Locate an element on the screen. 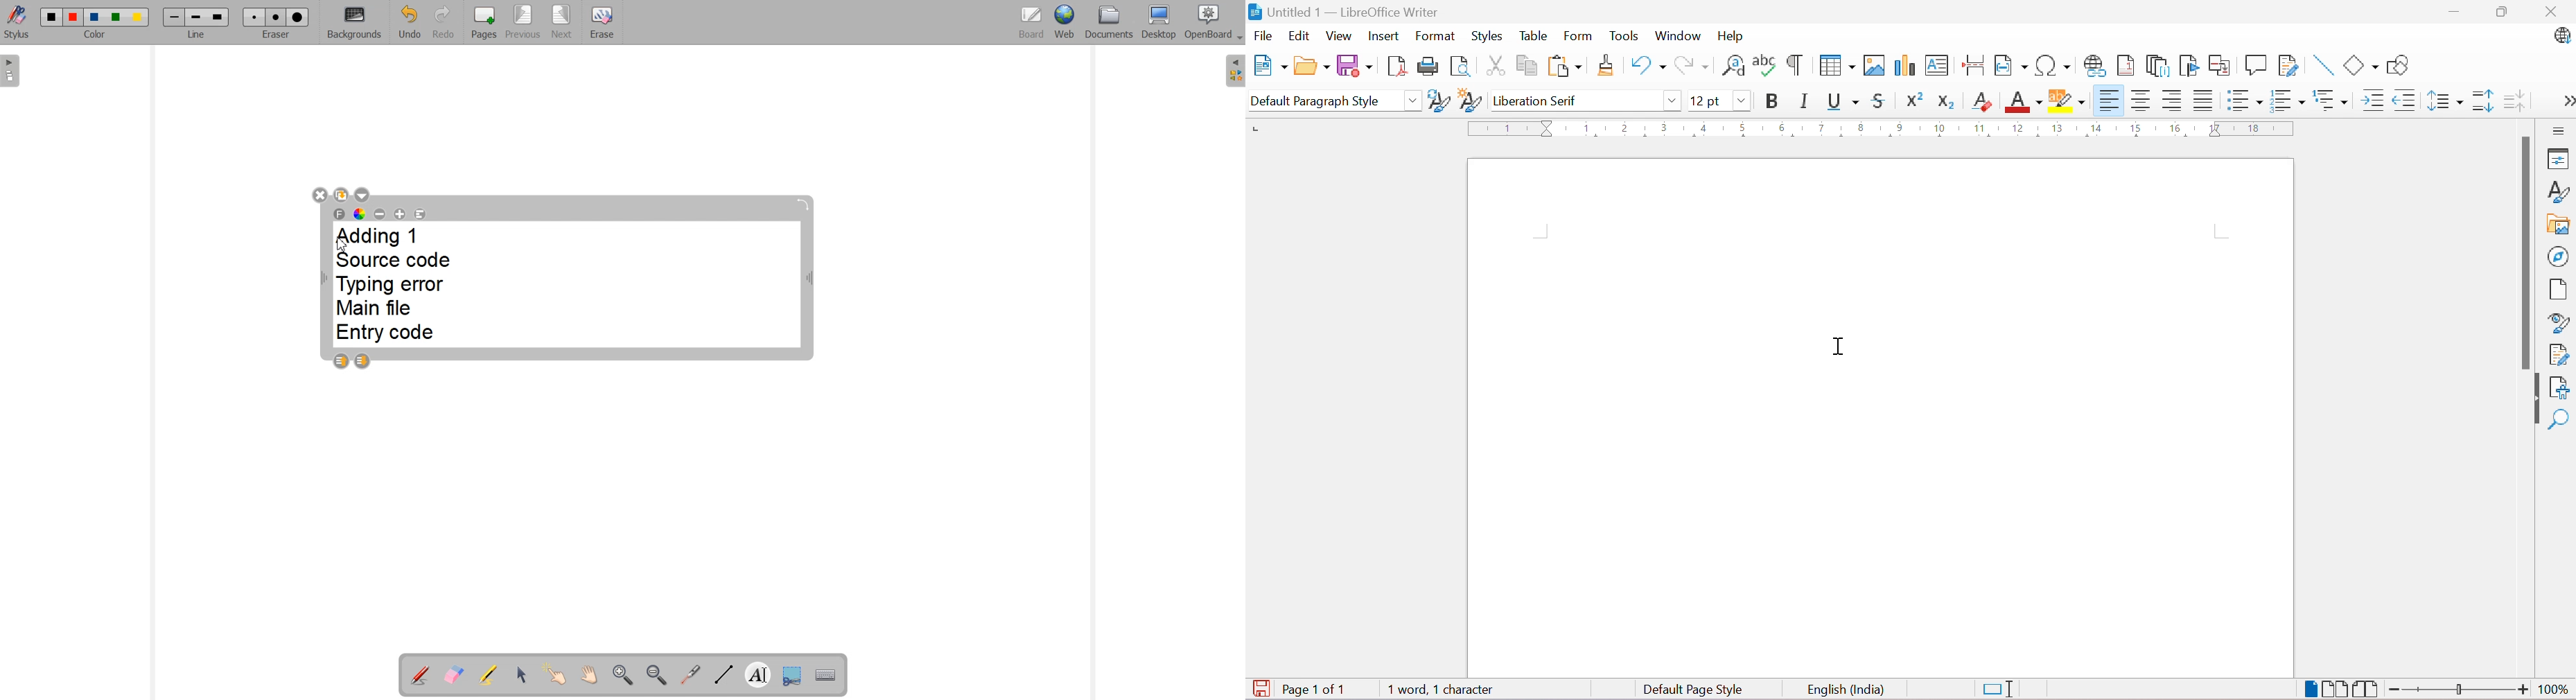  Insert Endnote is located at coordinates (2155, 66).